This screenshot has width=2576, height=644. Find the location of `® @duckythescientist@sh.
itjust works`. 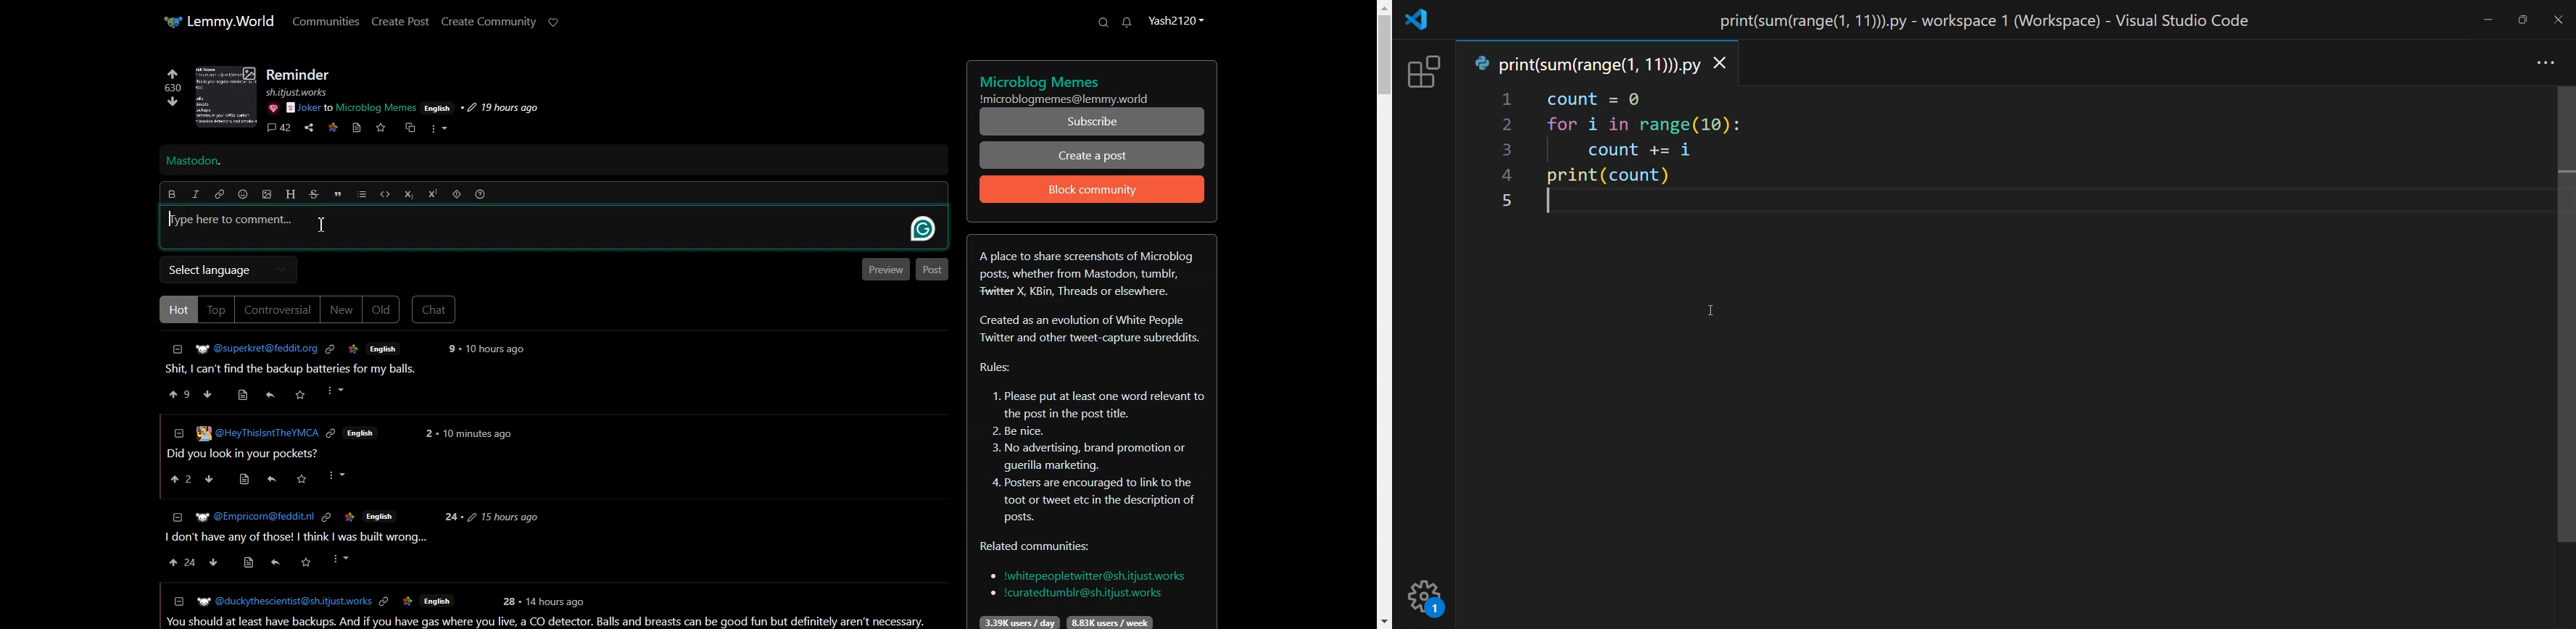

® @duckythescientist@sh.
itjust works is located at coordinates (283, 601).